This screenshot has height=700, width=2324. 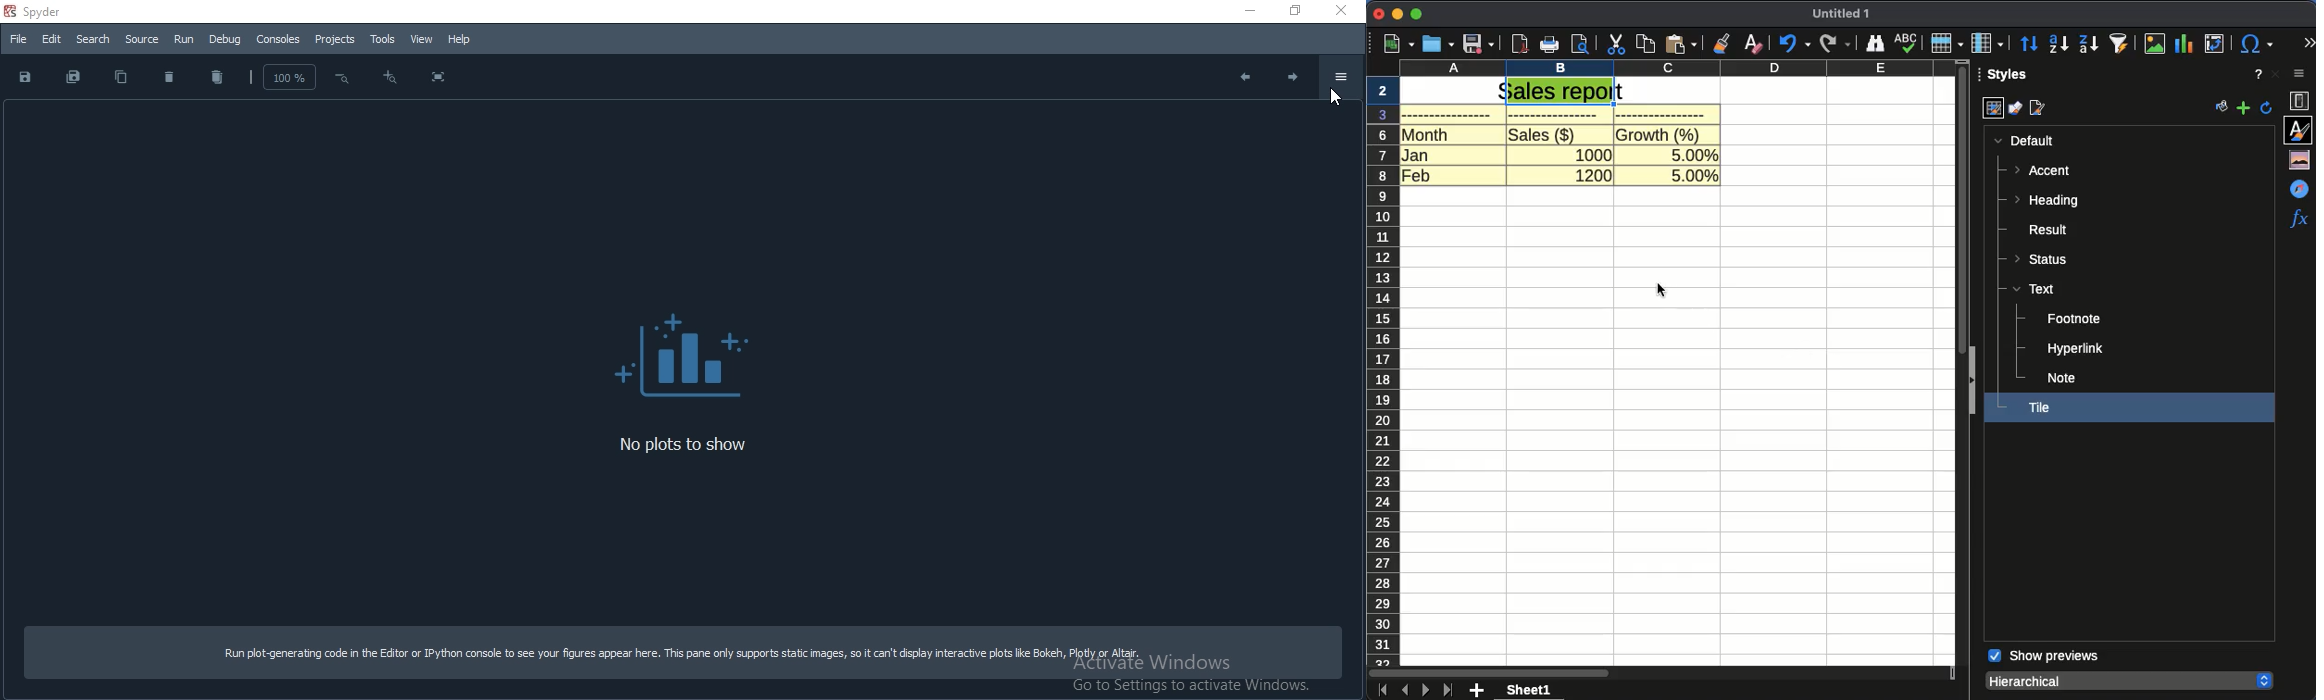 I want to click on minimize, so click(x=1397, y=15).